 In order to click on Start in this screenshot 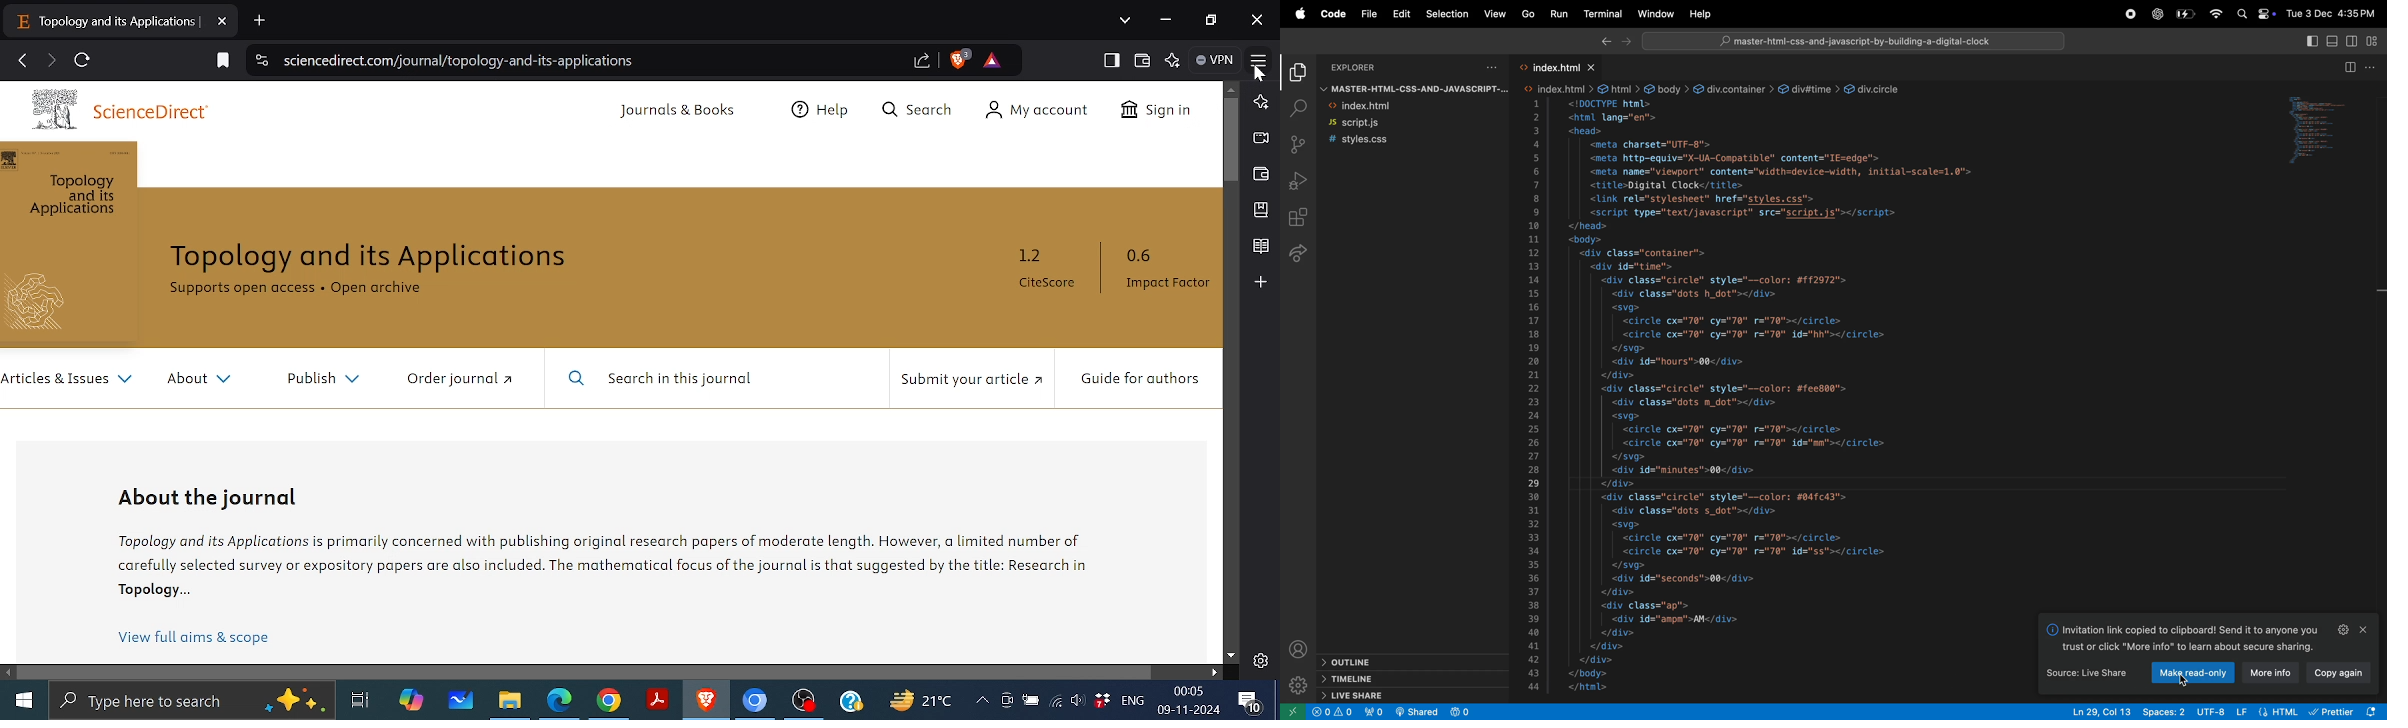, I will do `click(26, 698)`.